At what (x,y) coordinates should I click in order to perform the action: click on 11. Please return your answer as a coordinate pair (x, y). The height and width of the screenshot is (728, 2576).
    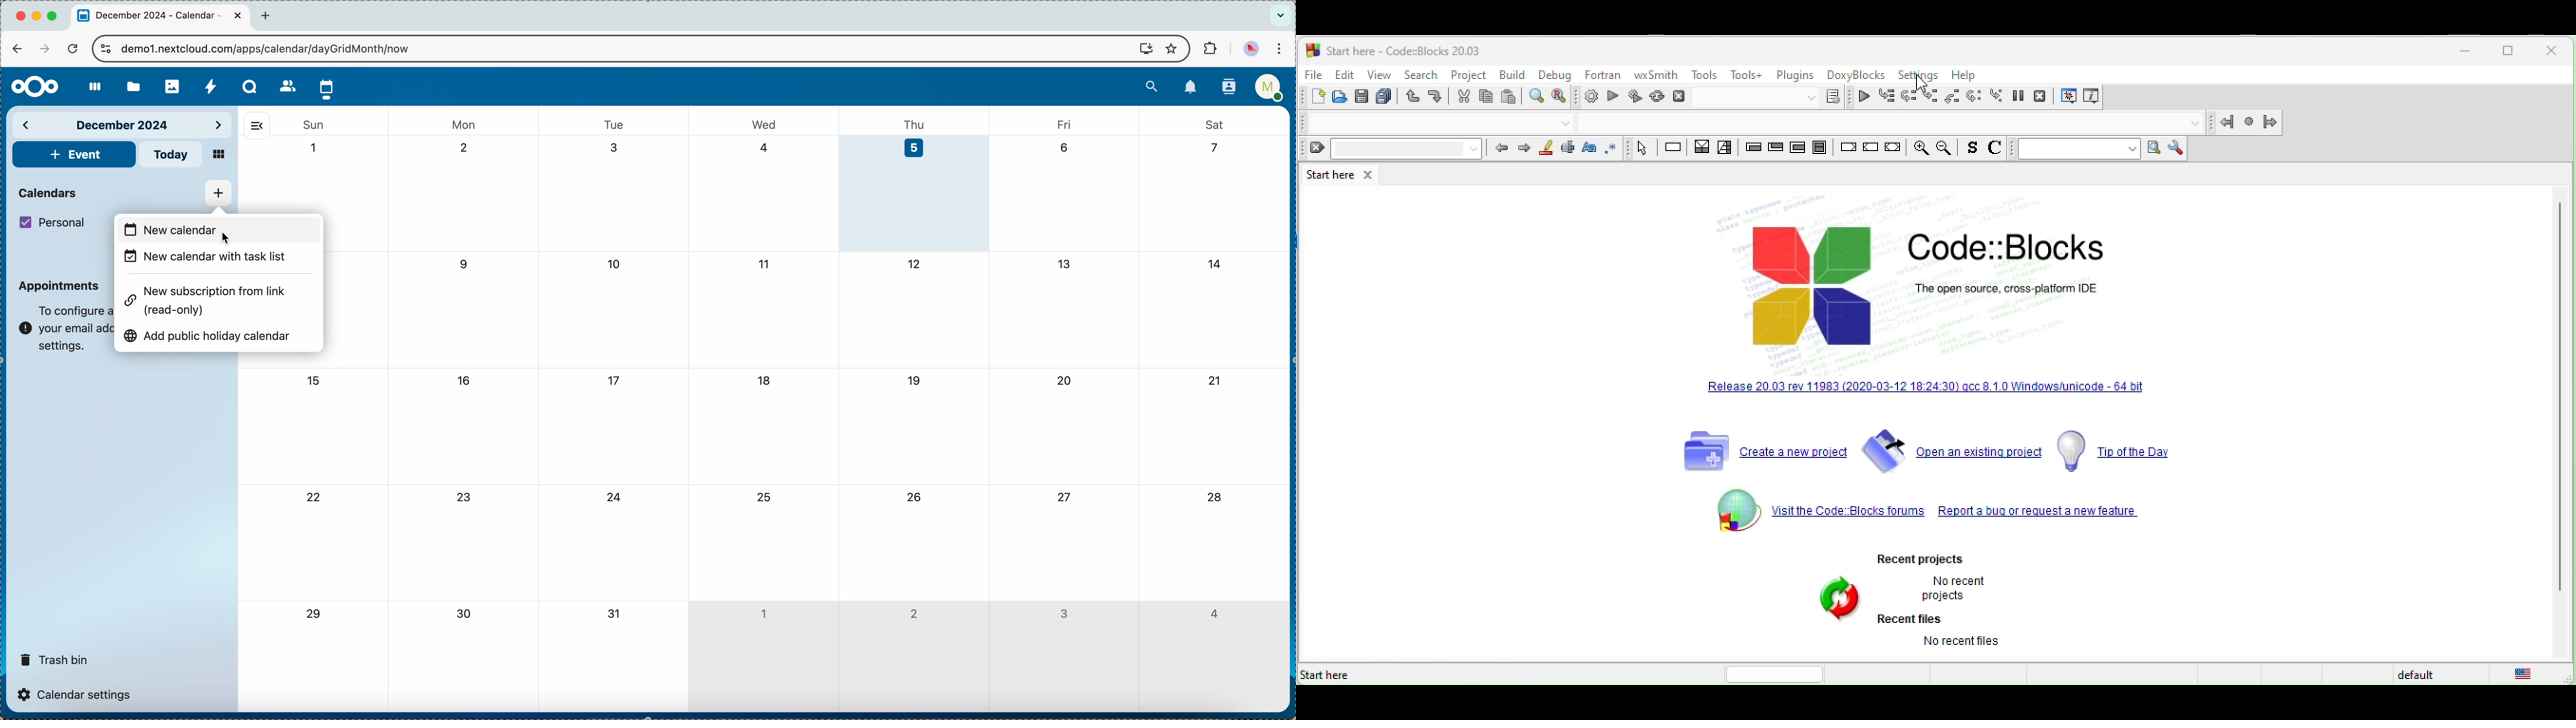
    Looking at the image, I should click on (762, 263).